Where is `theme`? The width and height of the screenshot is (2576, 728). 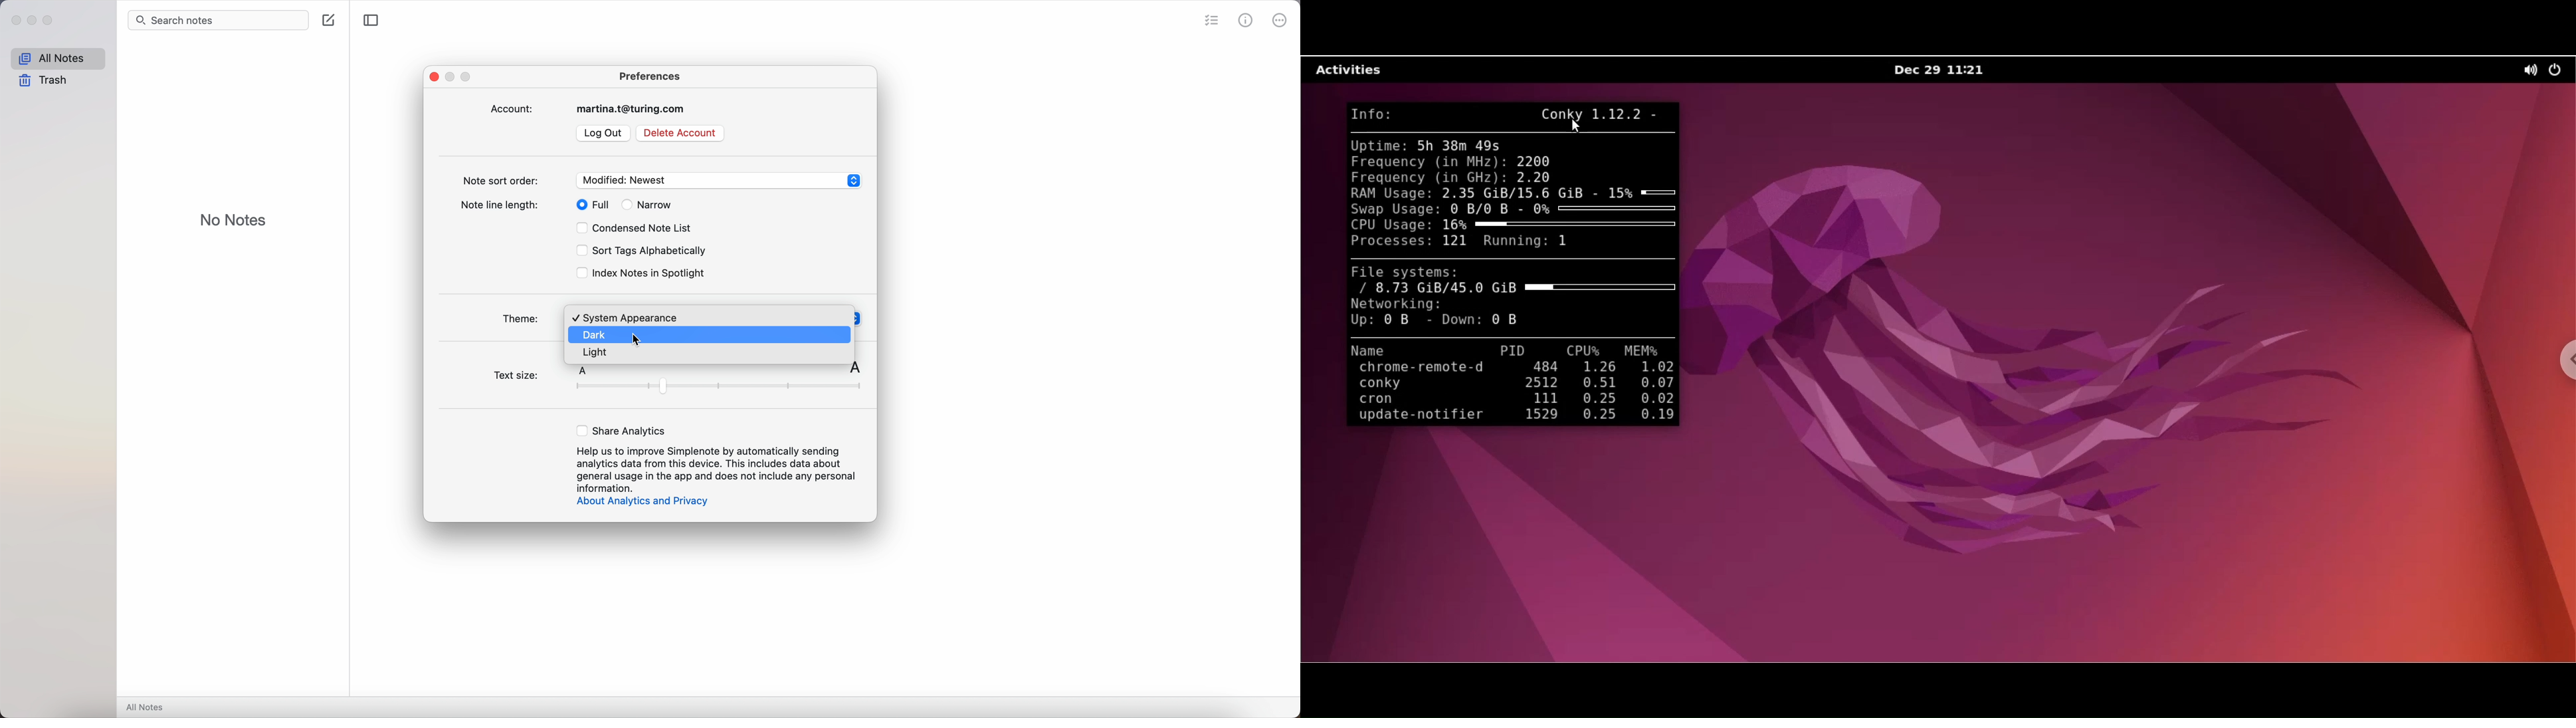 theme is located at coordinates (523, 315).